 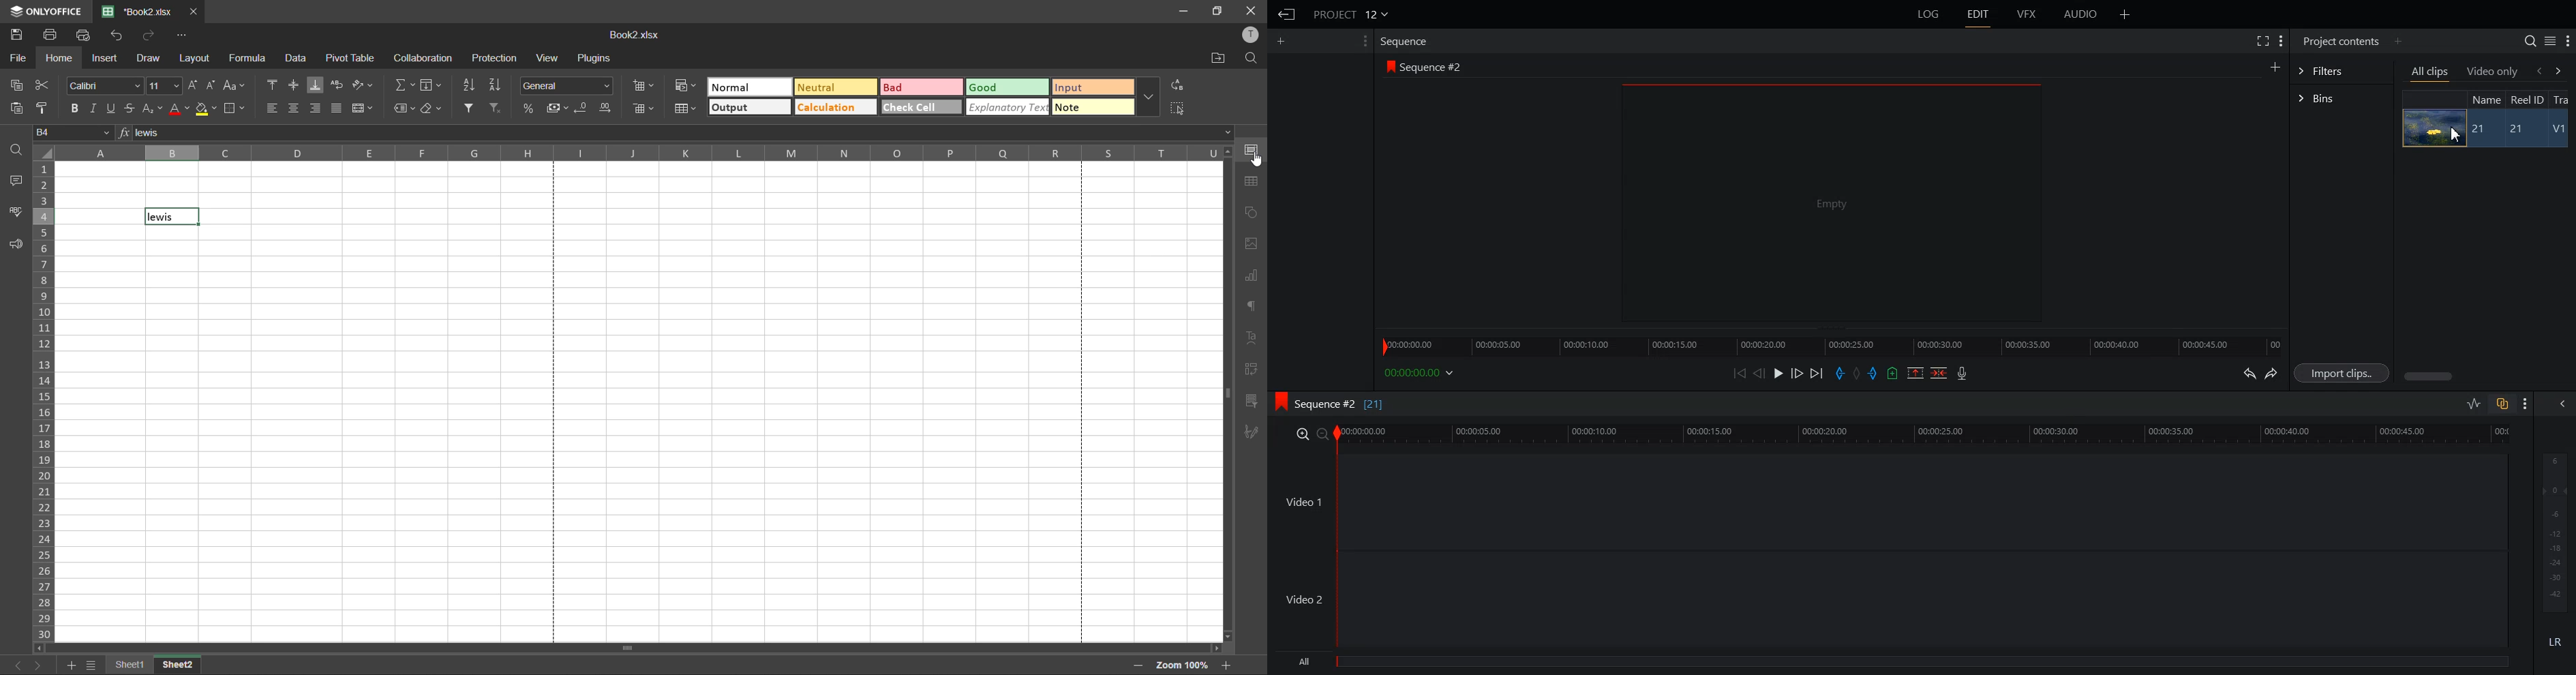 I want to click on minimize, so click(x=1185, y=11).